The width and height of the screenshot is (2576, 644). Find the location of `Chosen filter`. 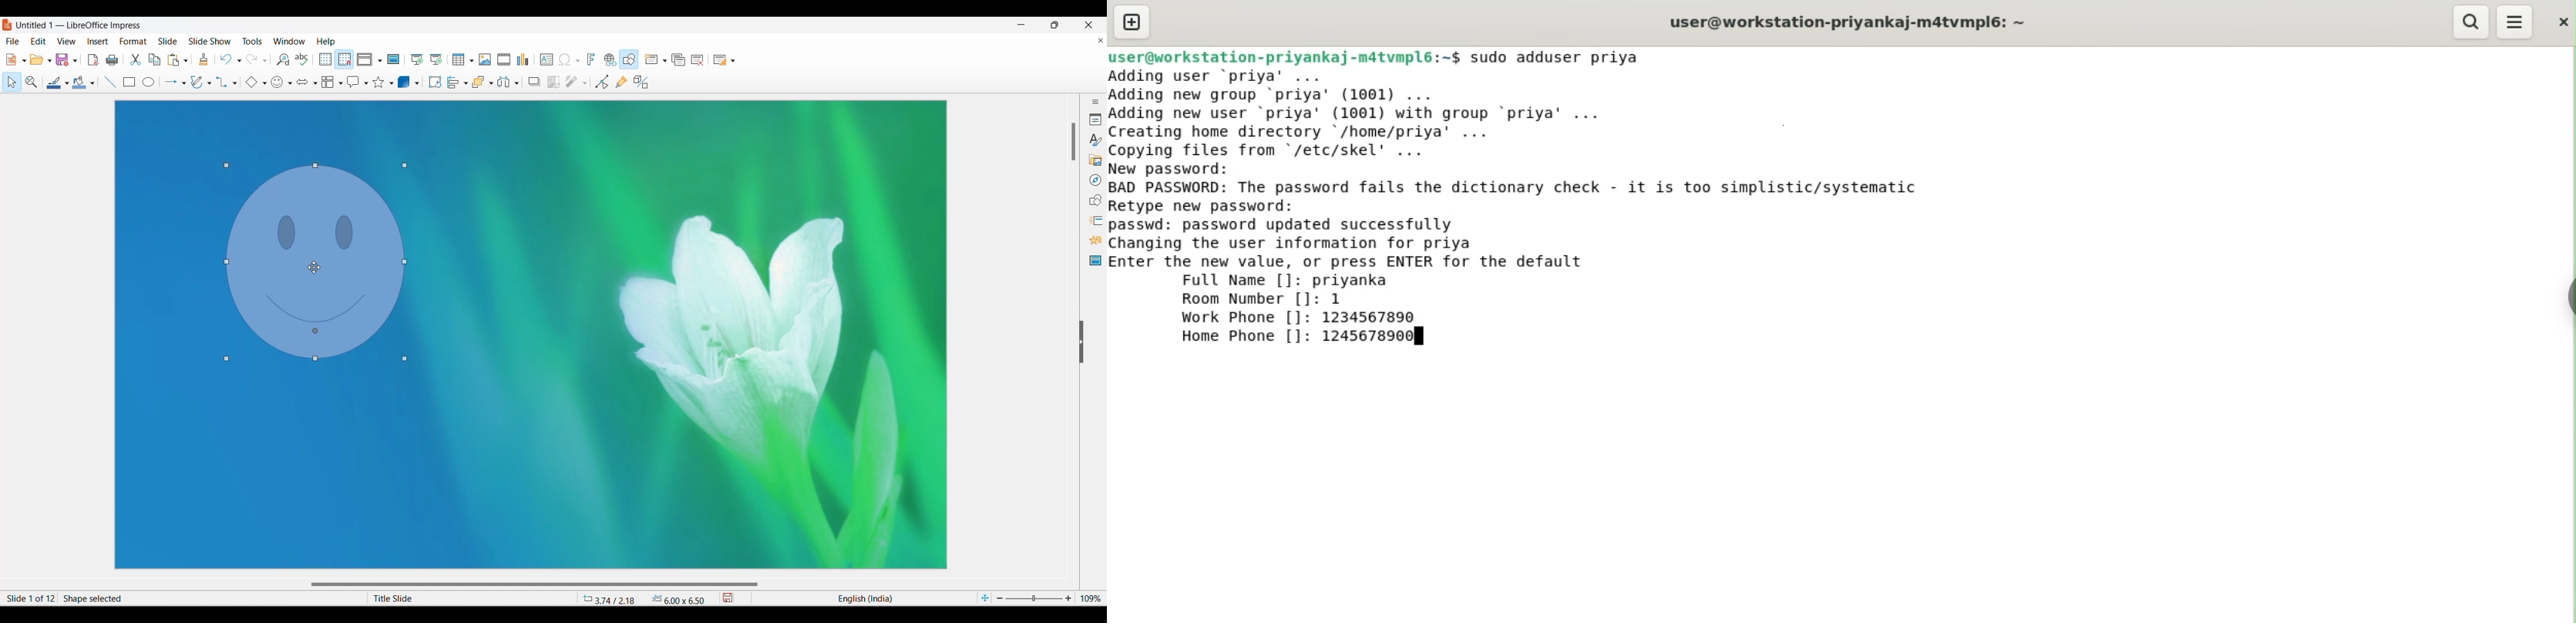

Chosen filter is located at coordinates (571, 82).